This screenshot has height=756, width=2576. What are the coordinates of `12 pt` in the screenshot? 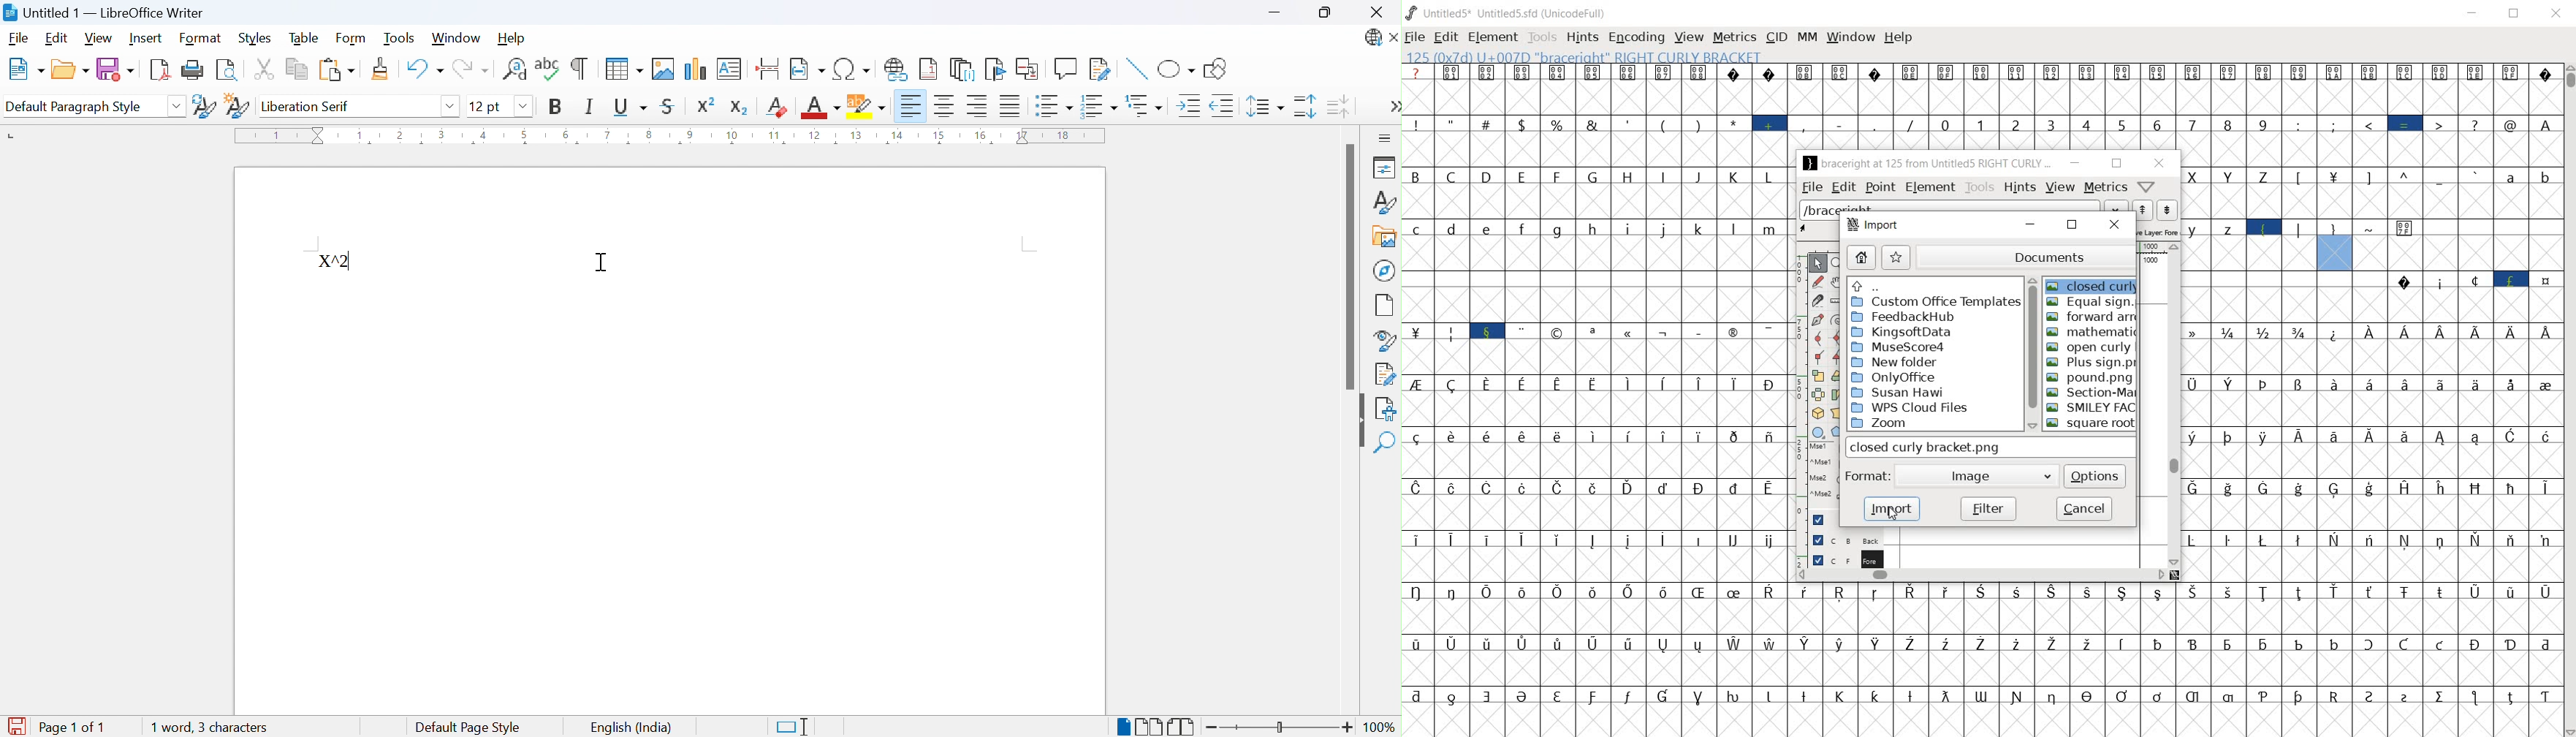 It's located at (485, 105).